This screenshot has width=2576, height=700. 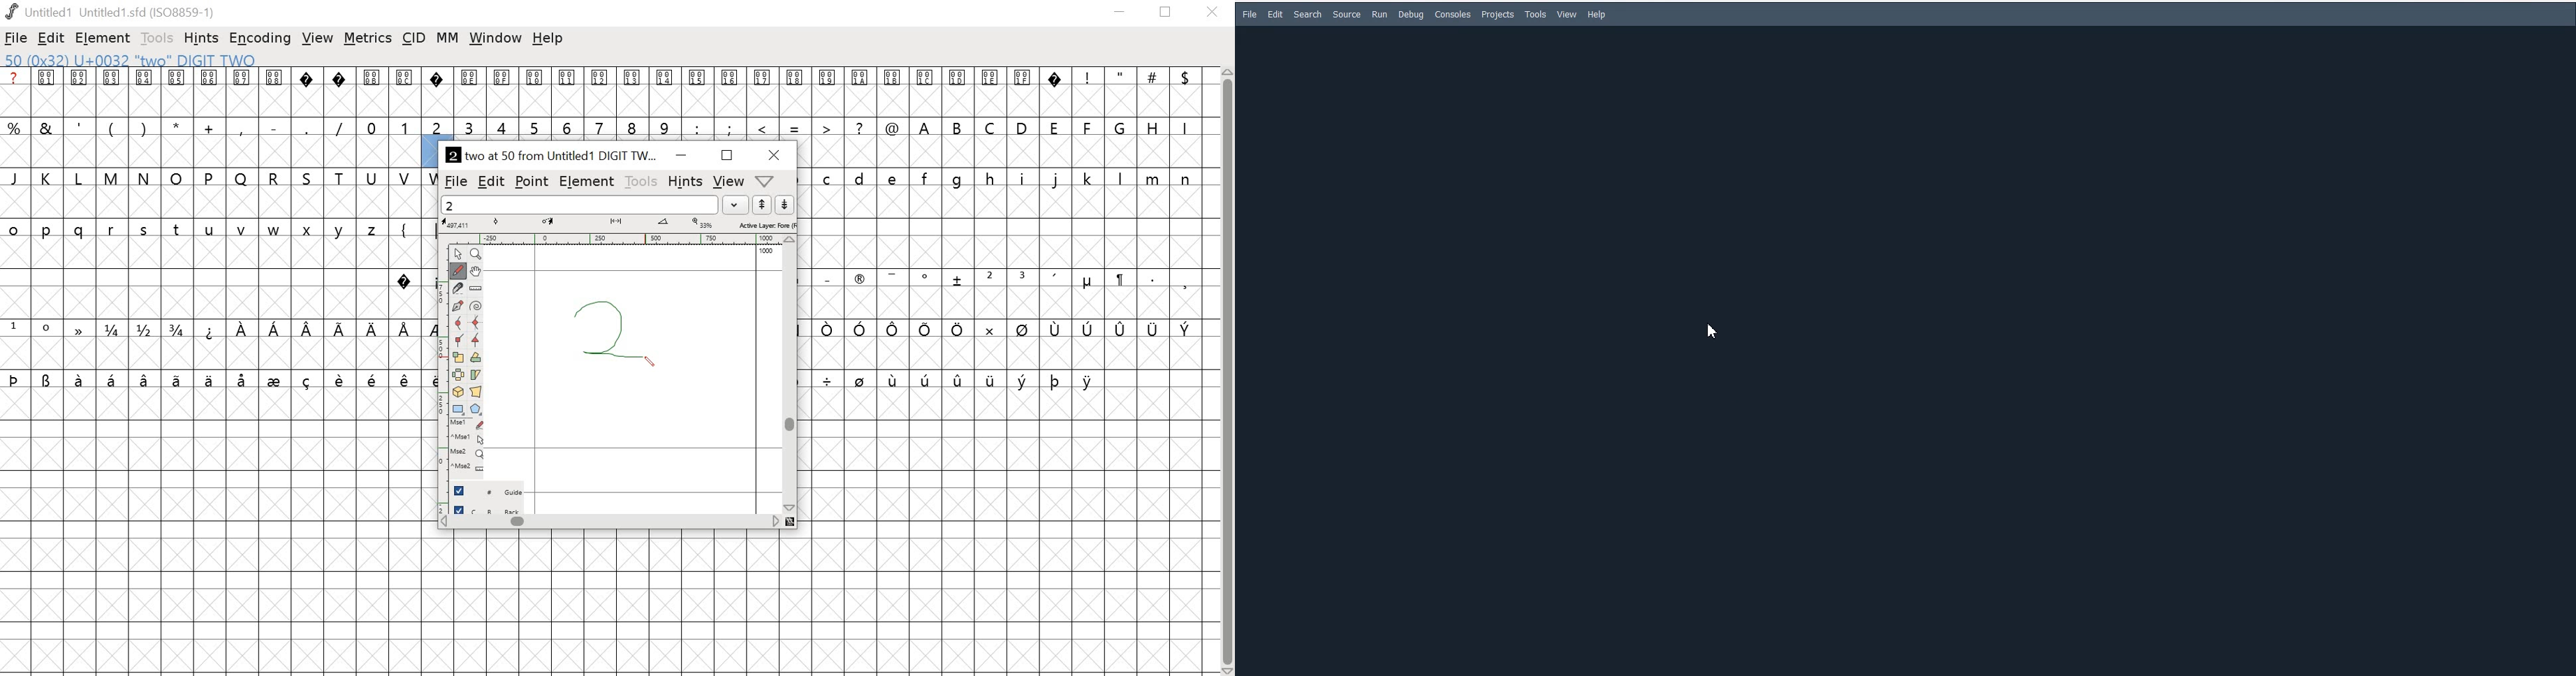 What do you see at coordinates (818, 102) in the screenshot?
I see `glyphs` at bounding box center [818, 102].